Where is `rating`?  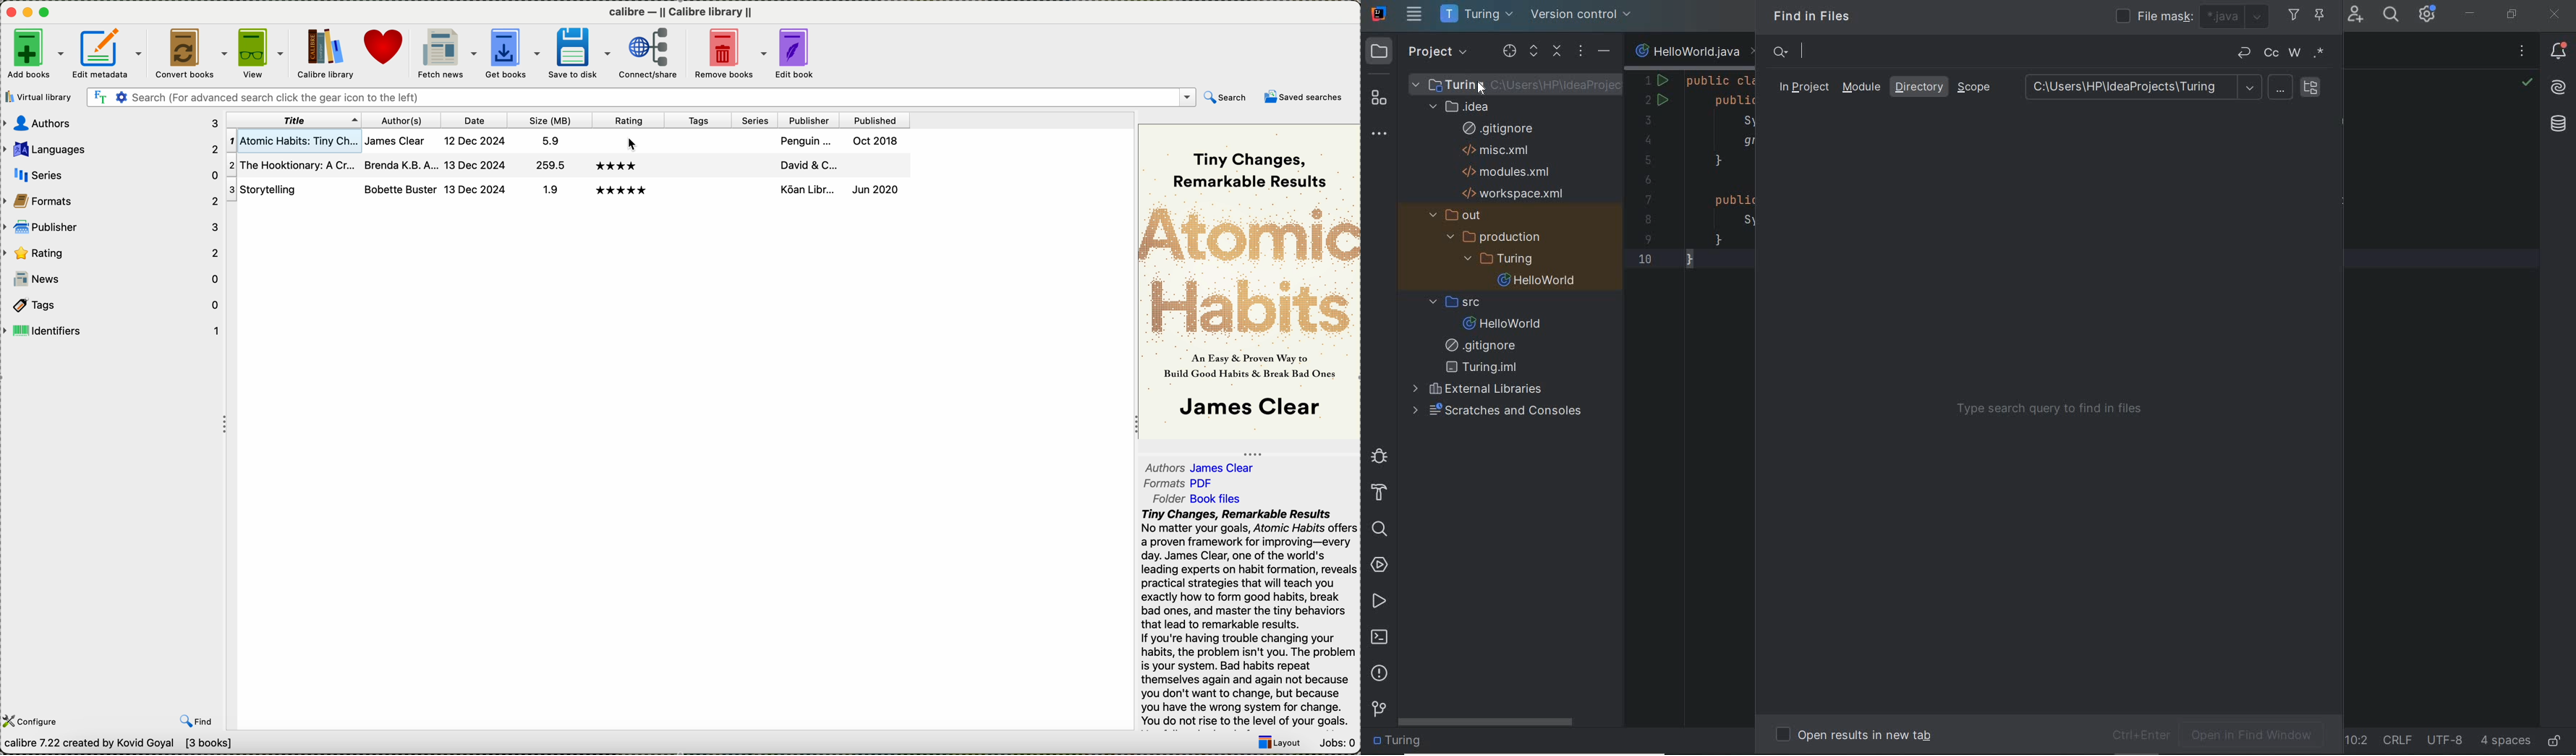
rating is located at coordinates (628, 141).